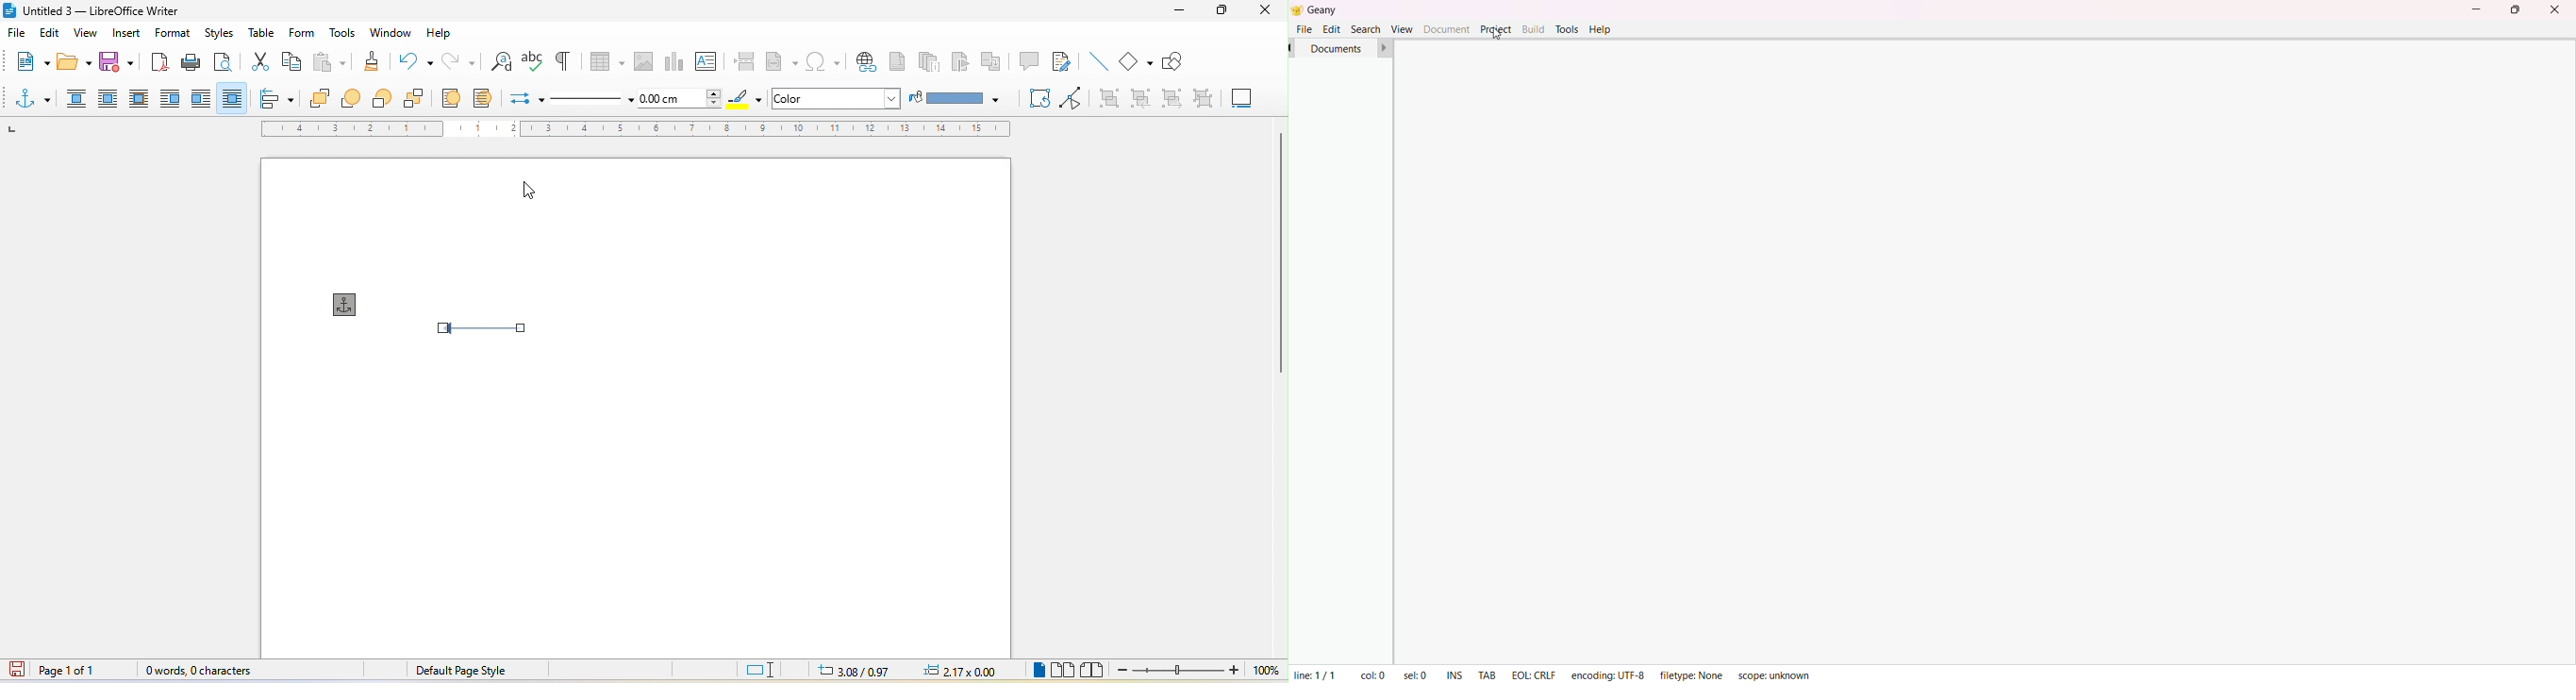 This screenshot has width=2576, height=700. Describe the element at coordinates (453, 97) in the screenshot. I see `to foreground` at that location.